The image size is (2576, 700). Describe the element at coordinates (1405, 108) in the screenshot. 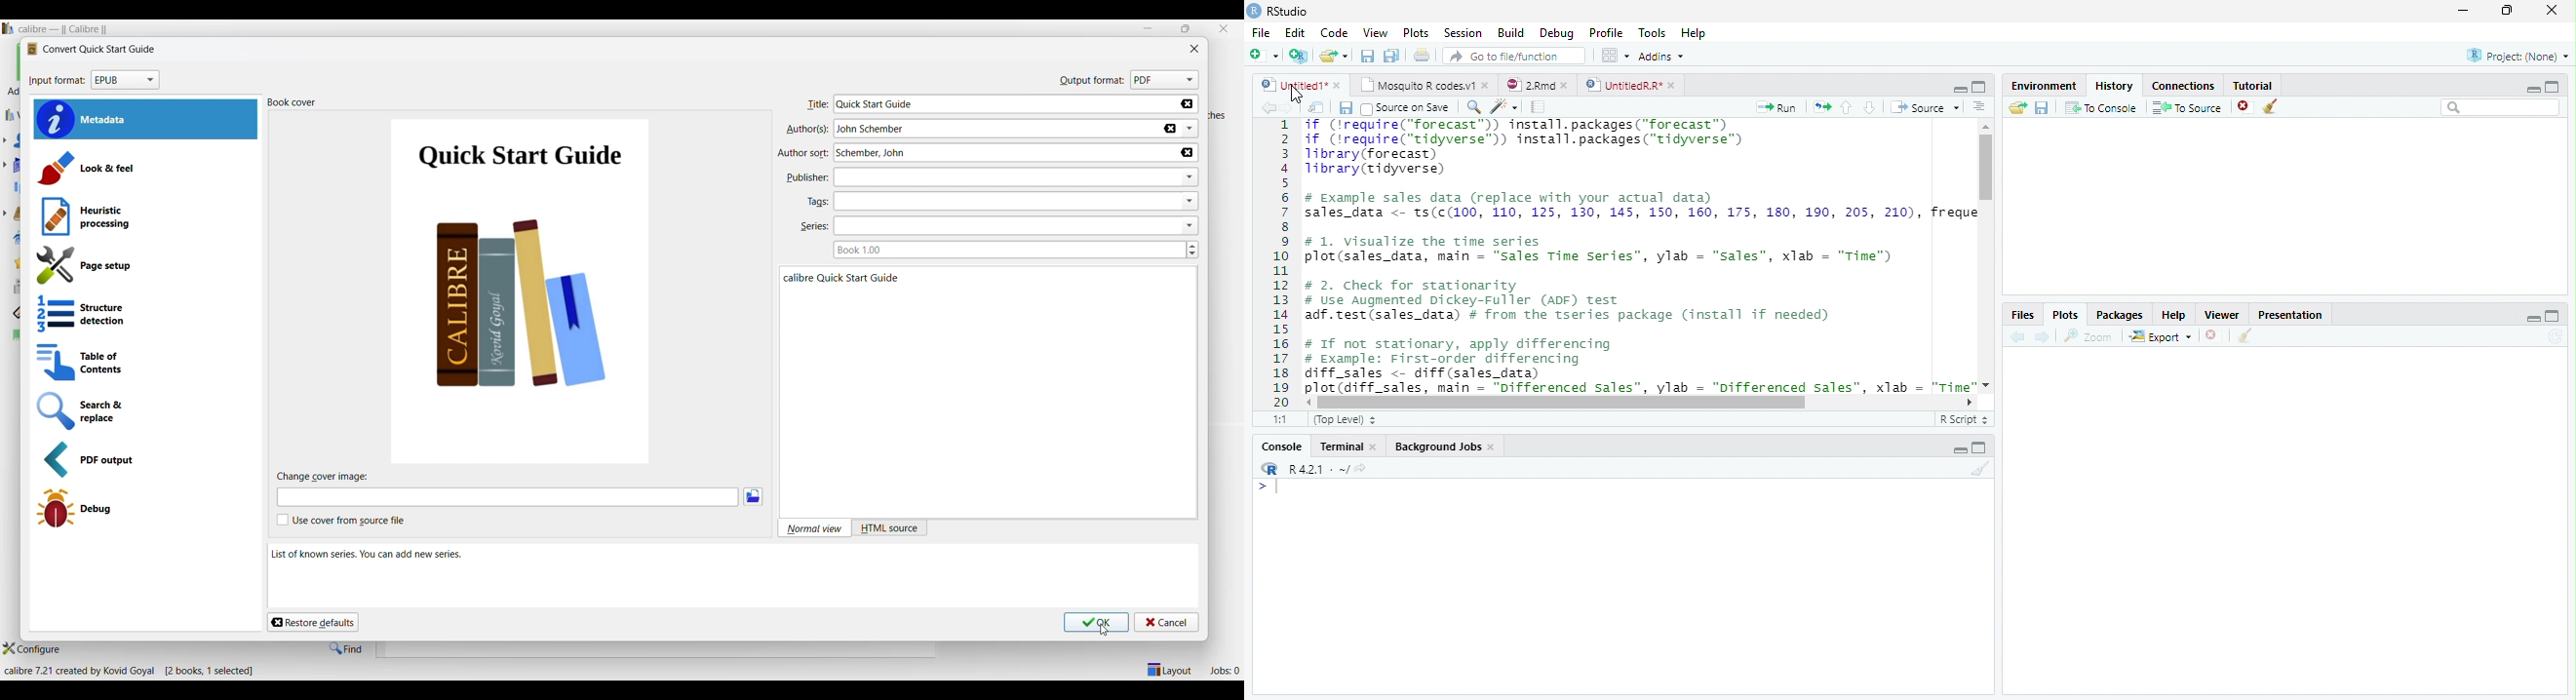

I see `Source on Save` at that location.